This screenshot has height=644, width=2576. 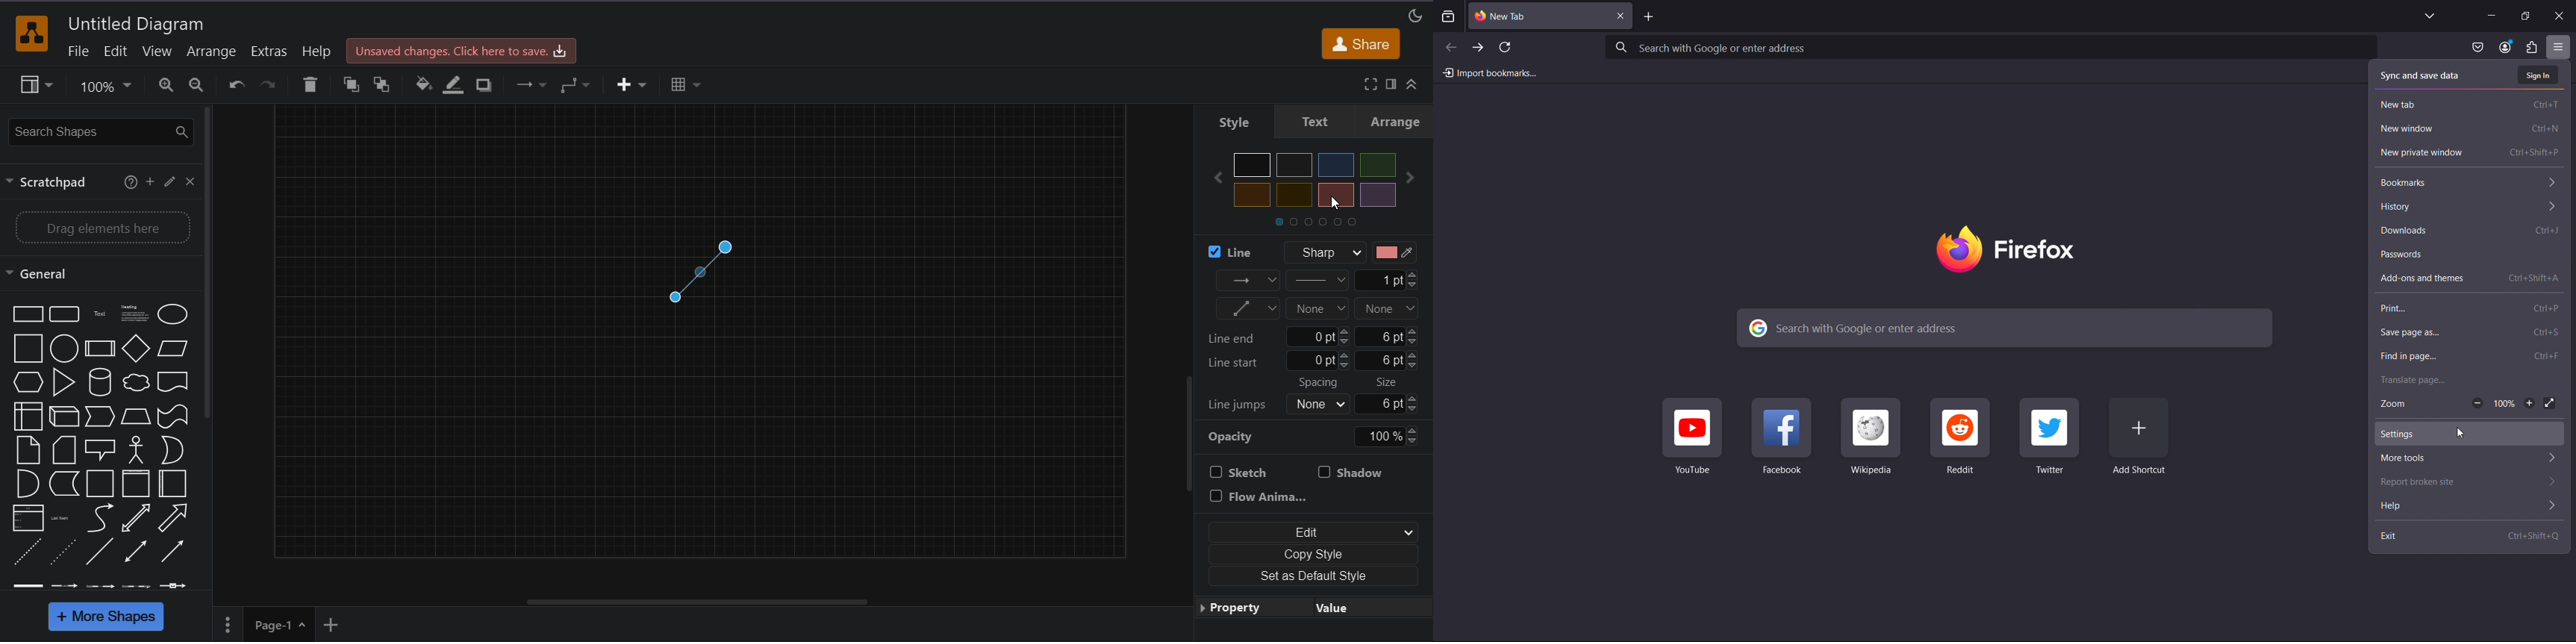 I want to click on New Tab, so click(x=1551, y=17).